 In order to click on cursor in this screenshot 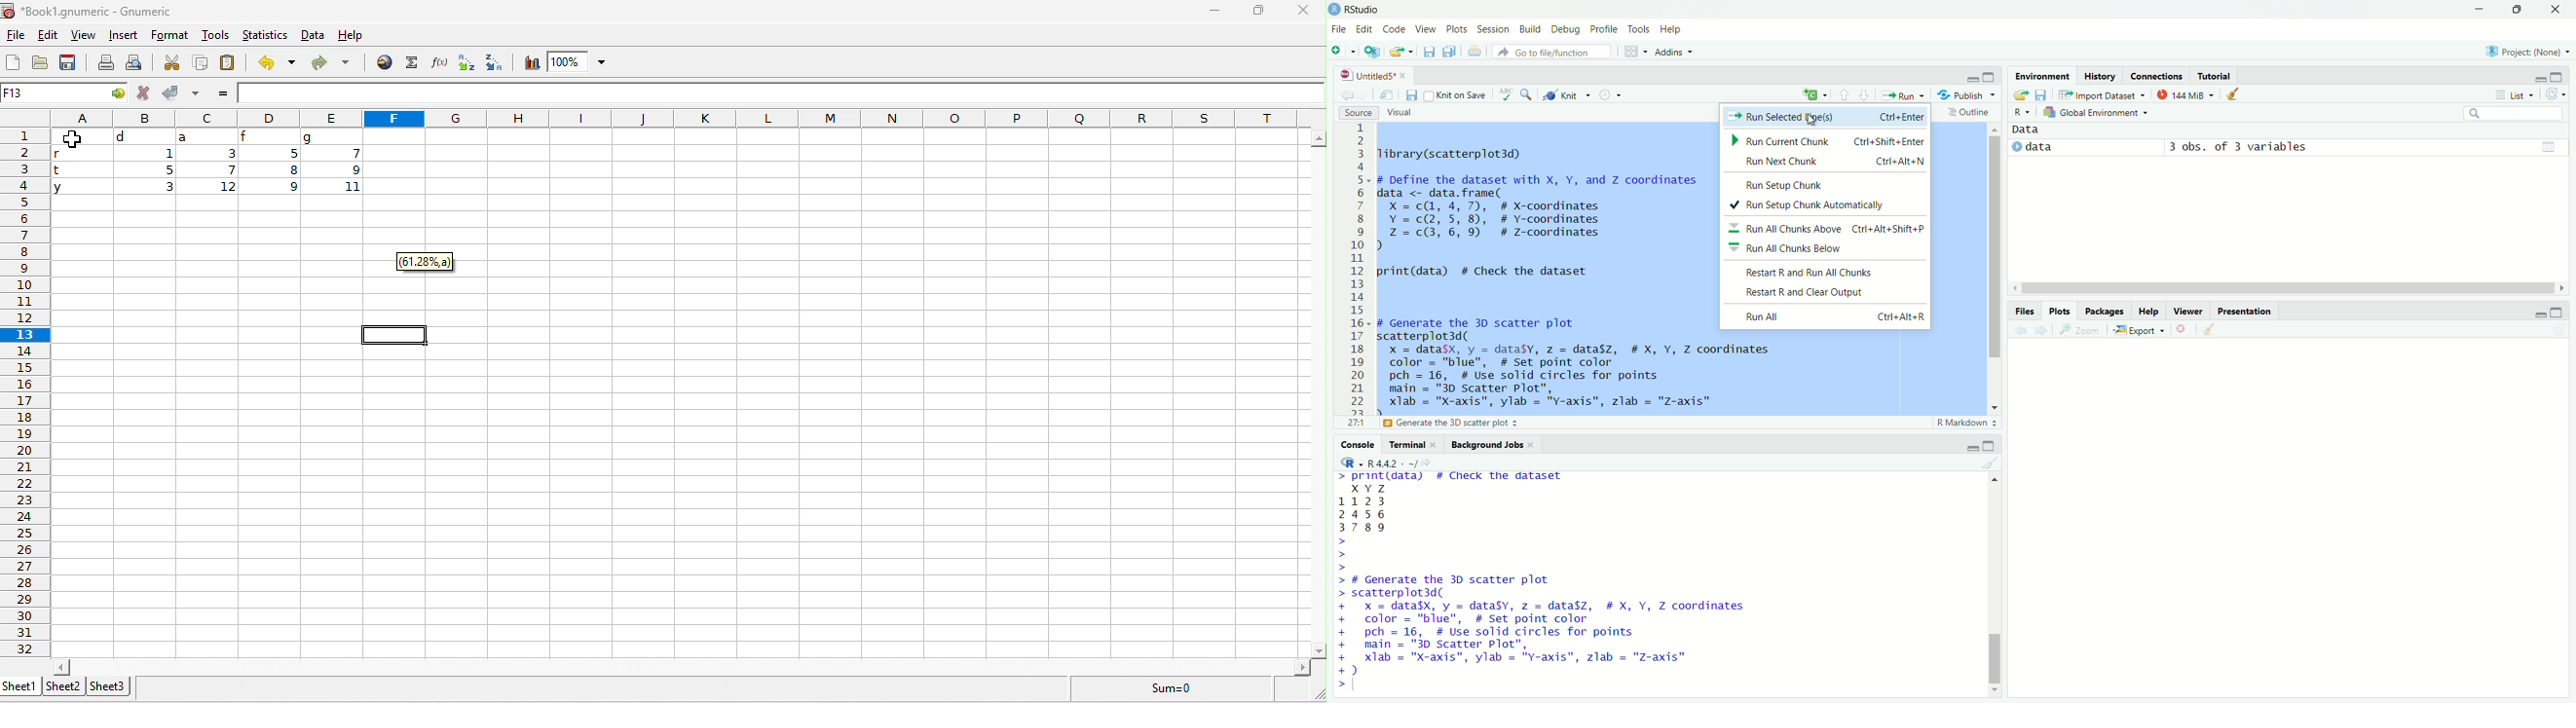, I will do `click(1813, 120)`.